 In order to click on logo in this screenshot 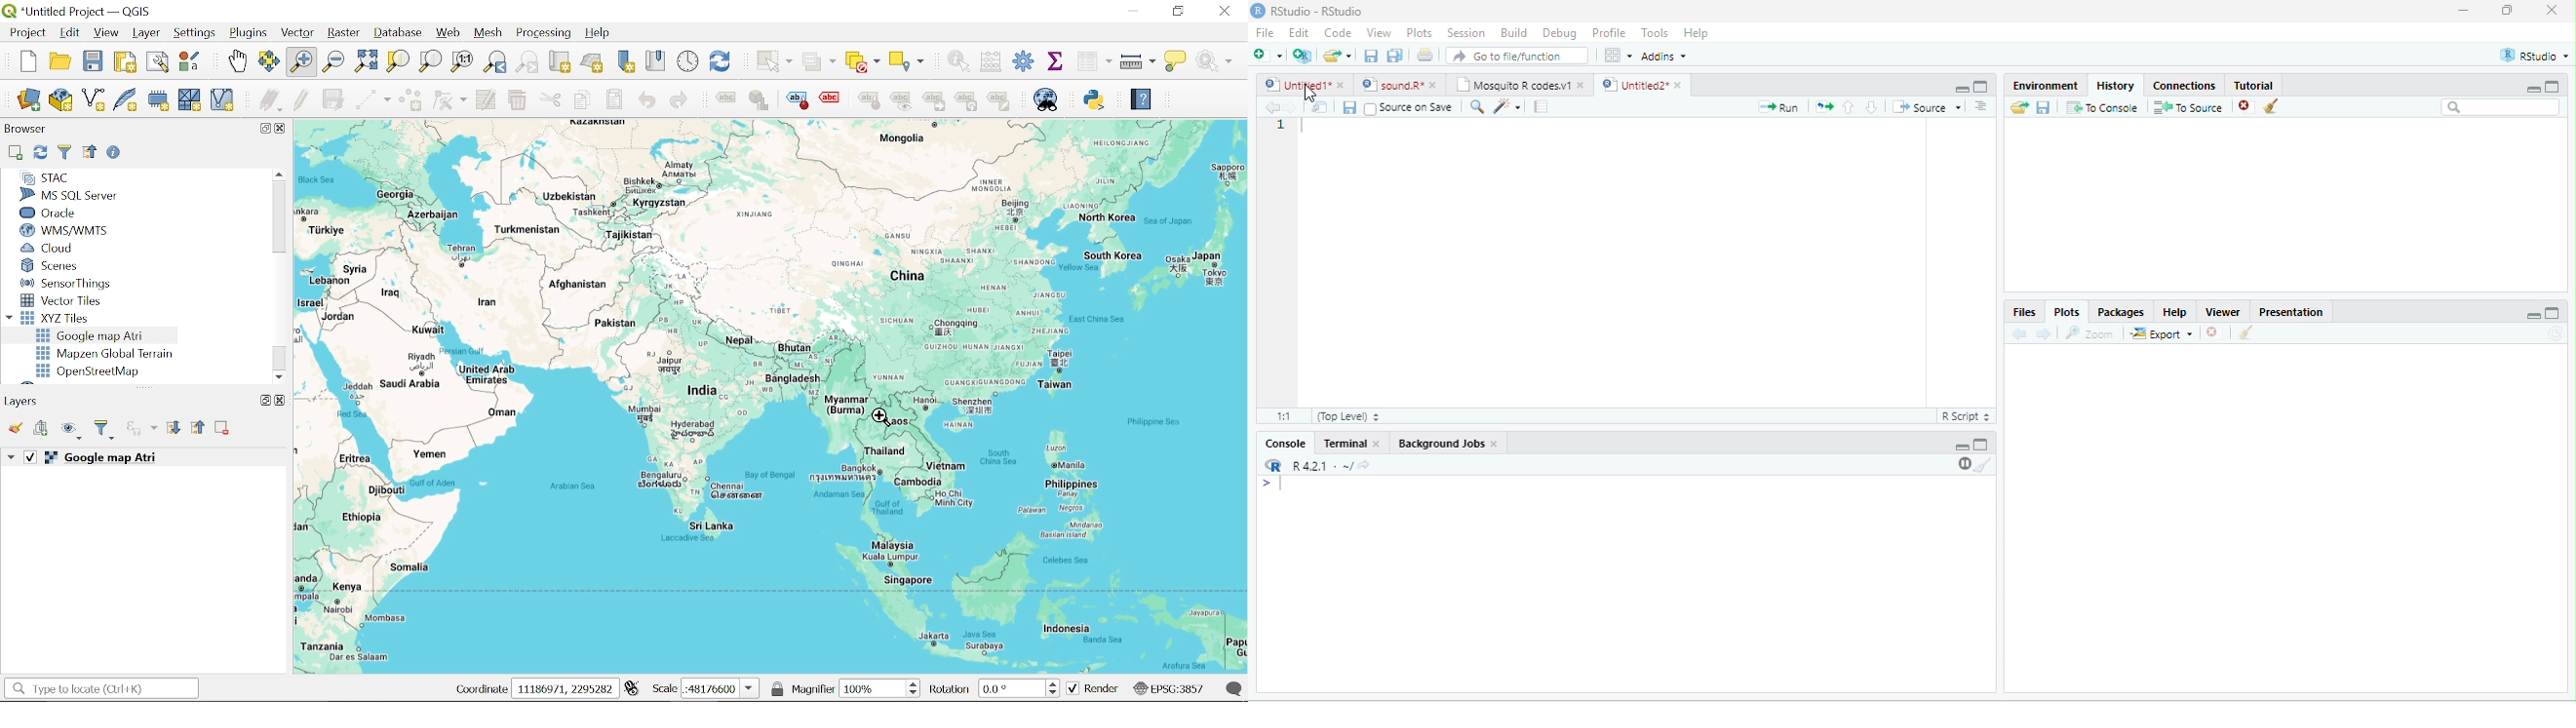, I will do `click(1257, 11)`.